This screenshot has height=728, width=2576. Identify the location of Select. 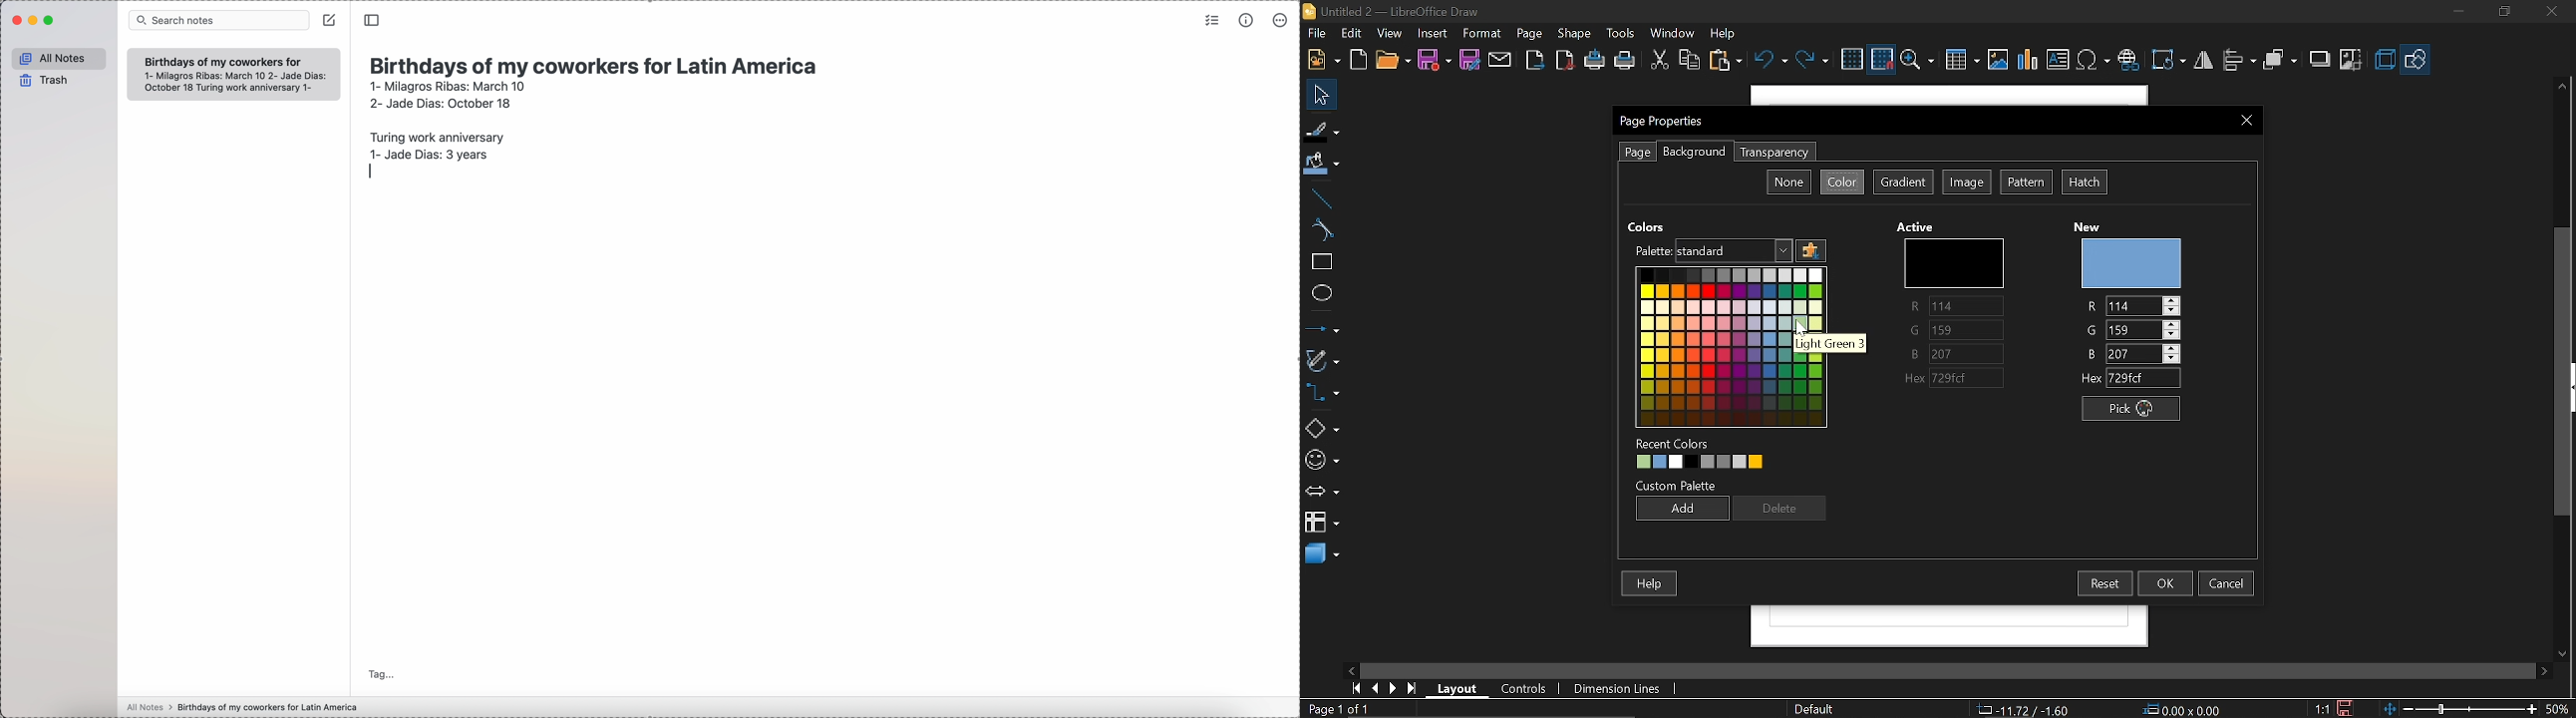
(1322, 95).